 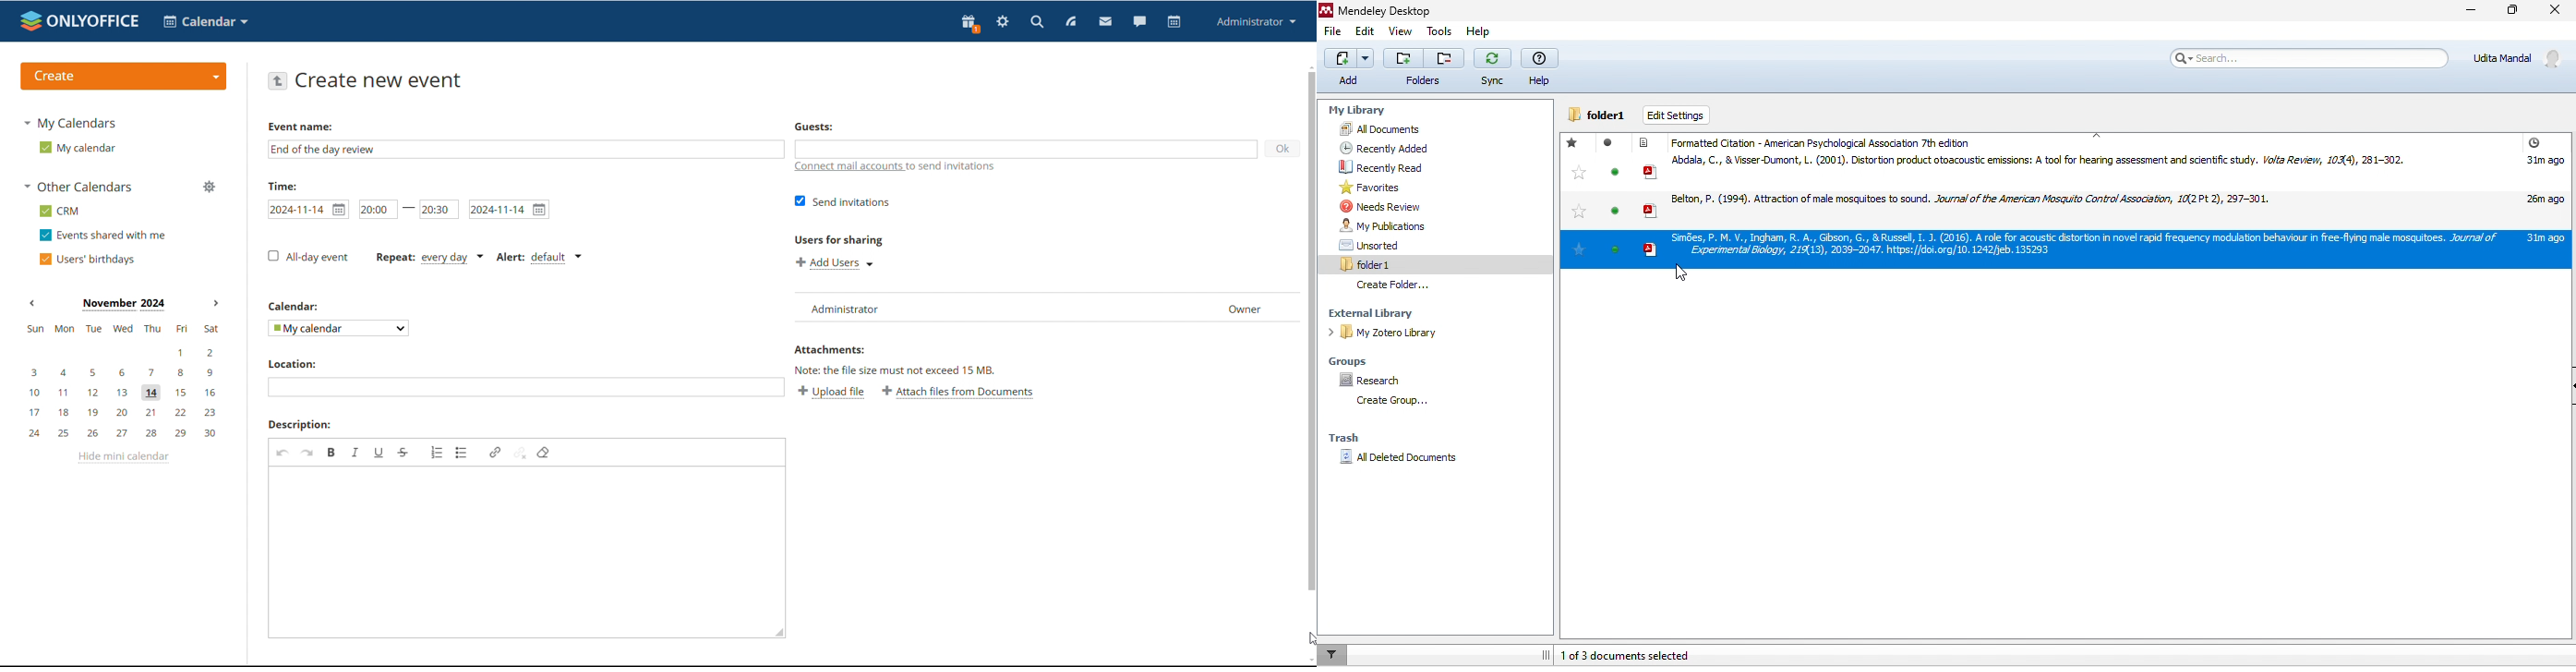 What do you see at coordinates (324, 149) in the screenshot?
I see `event name added` at bounding box center [324, 149].